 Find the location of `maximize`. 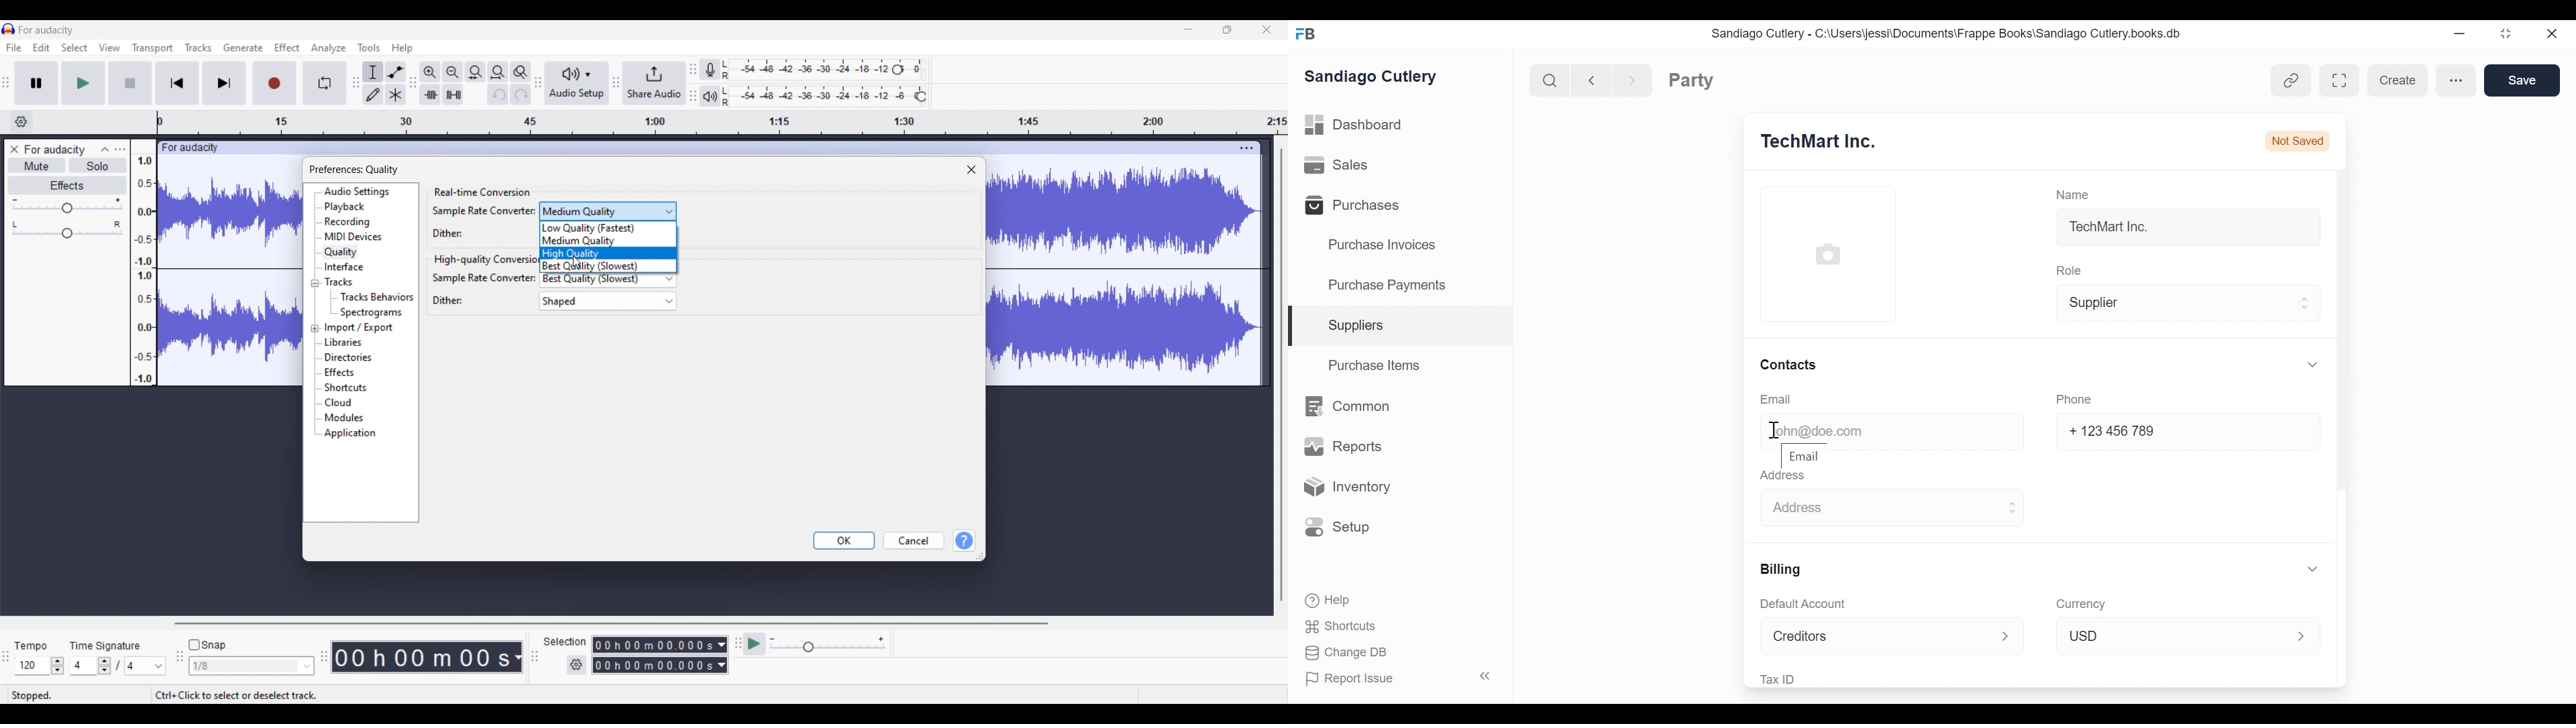

maximize is located at coordinates (2510, 35).